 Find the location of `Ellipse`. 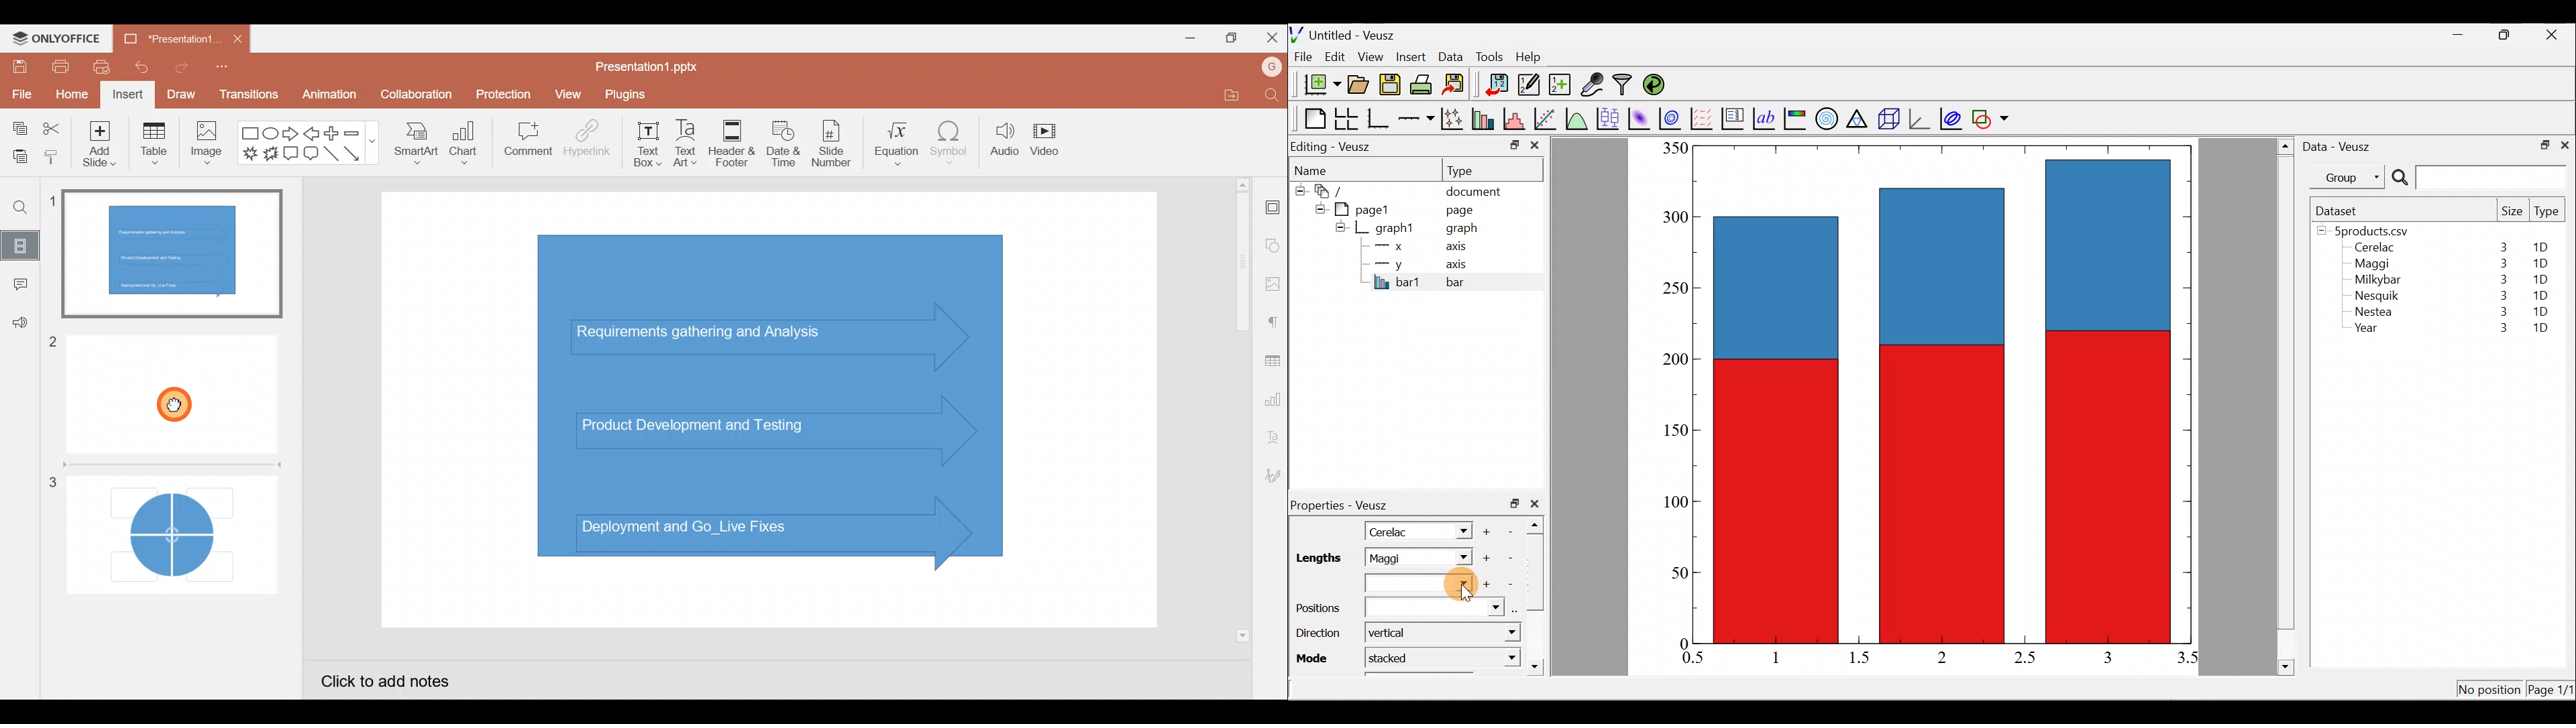

Ellipse is located at coordinates (270, 135).